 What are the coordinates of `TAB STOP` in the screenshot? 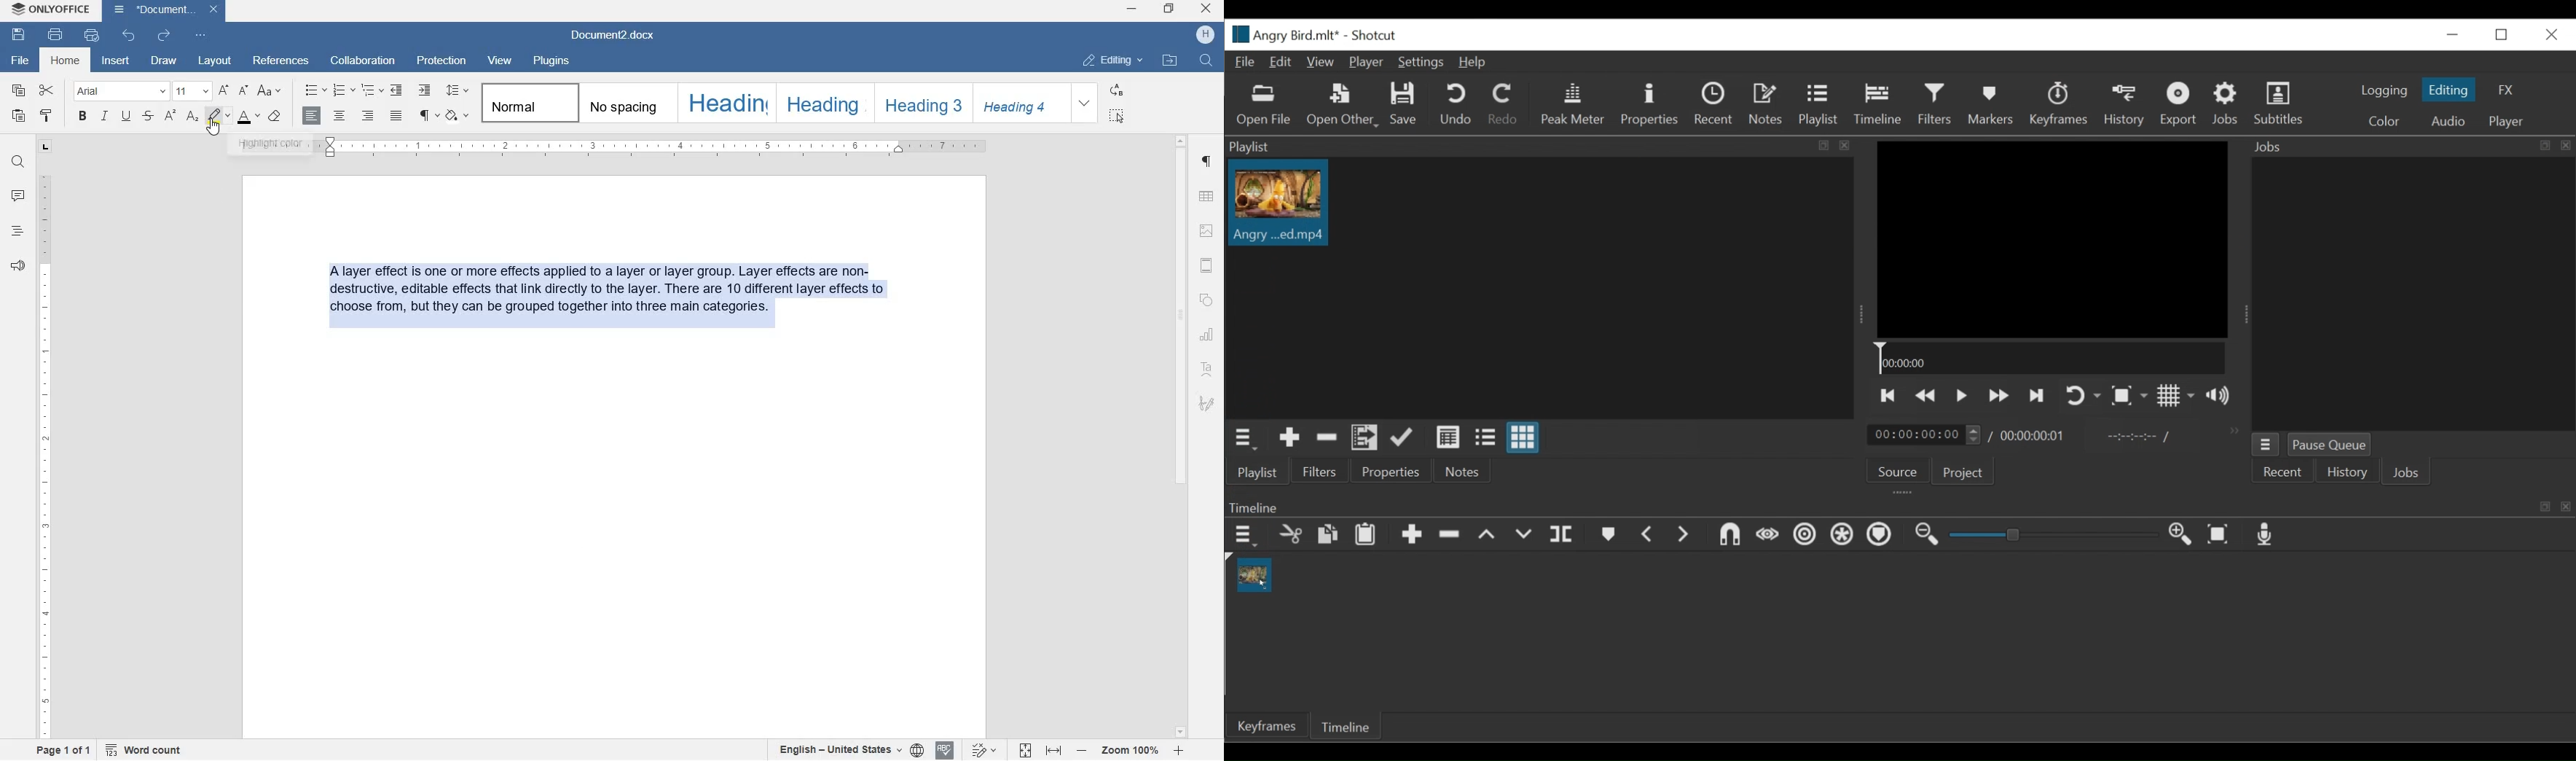 It's located at (44, 148).